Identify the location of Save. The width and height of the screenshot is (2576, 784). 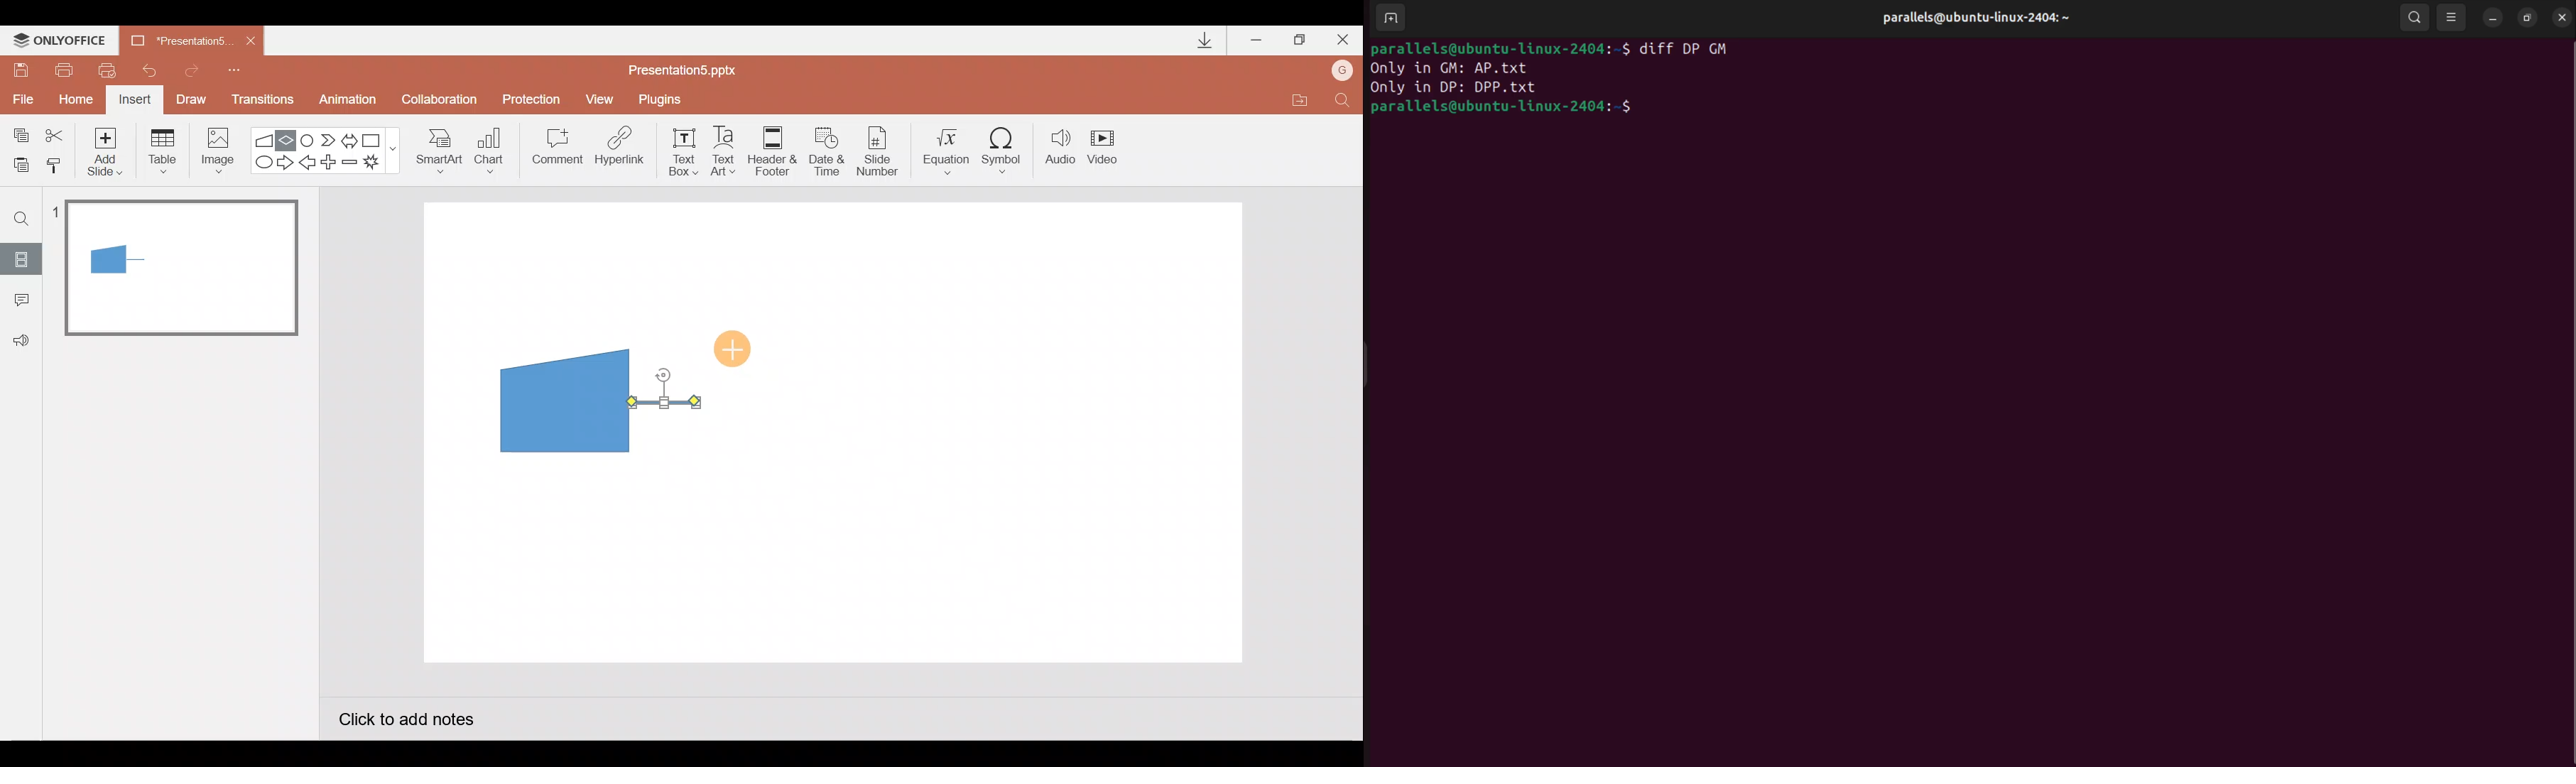
(20, 67).